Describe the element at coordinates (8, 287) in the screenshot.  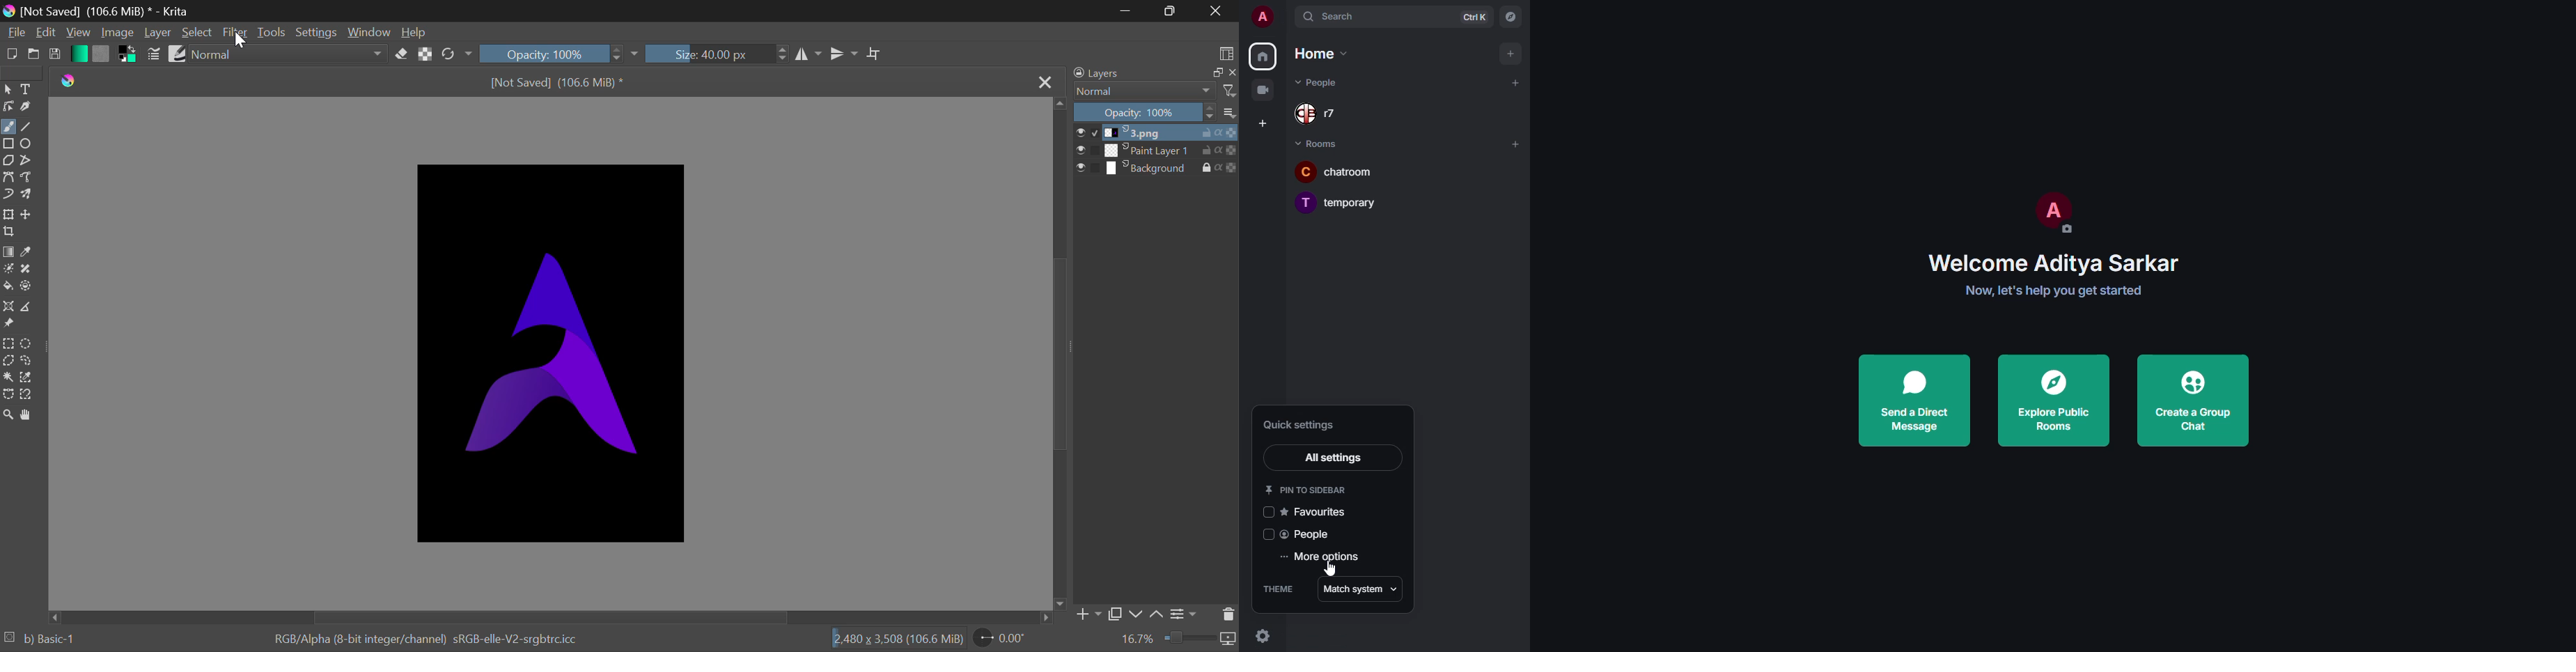
I see `Fill` at that location.